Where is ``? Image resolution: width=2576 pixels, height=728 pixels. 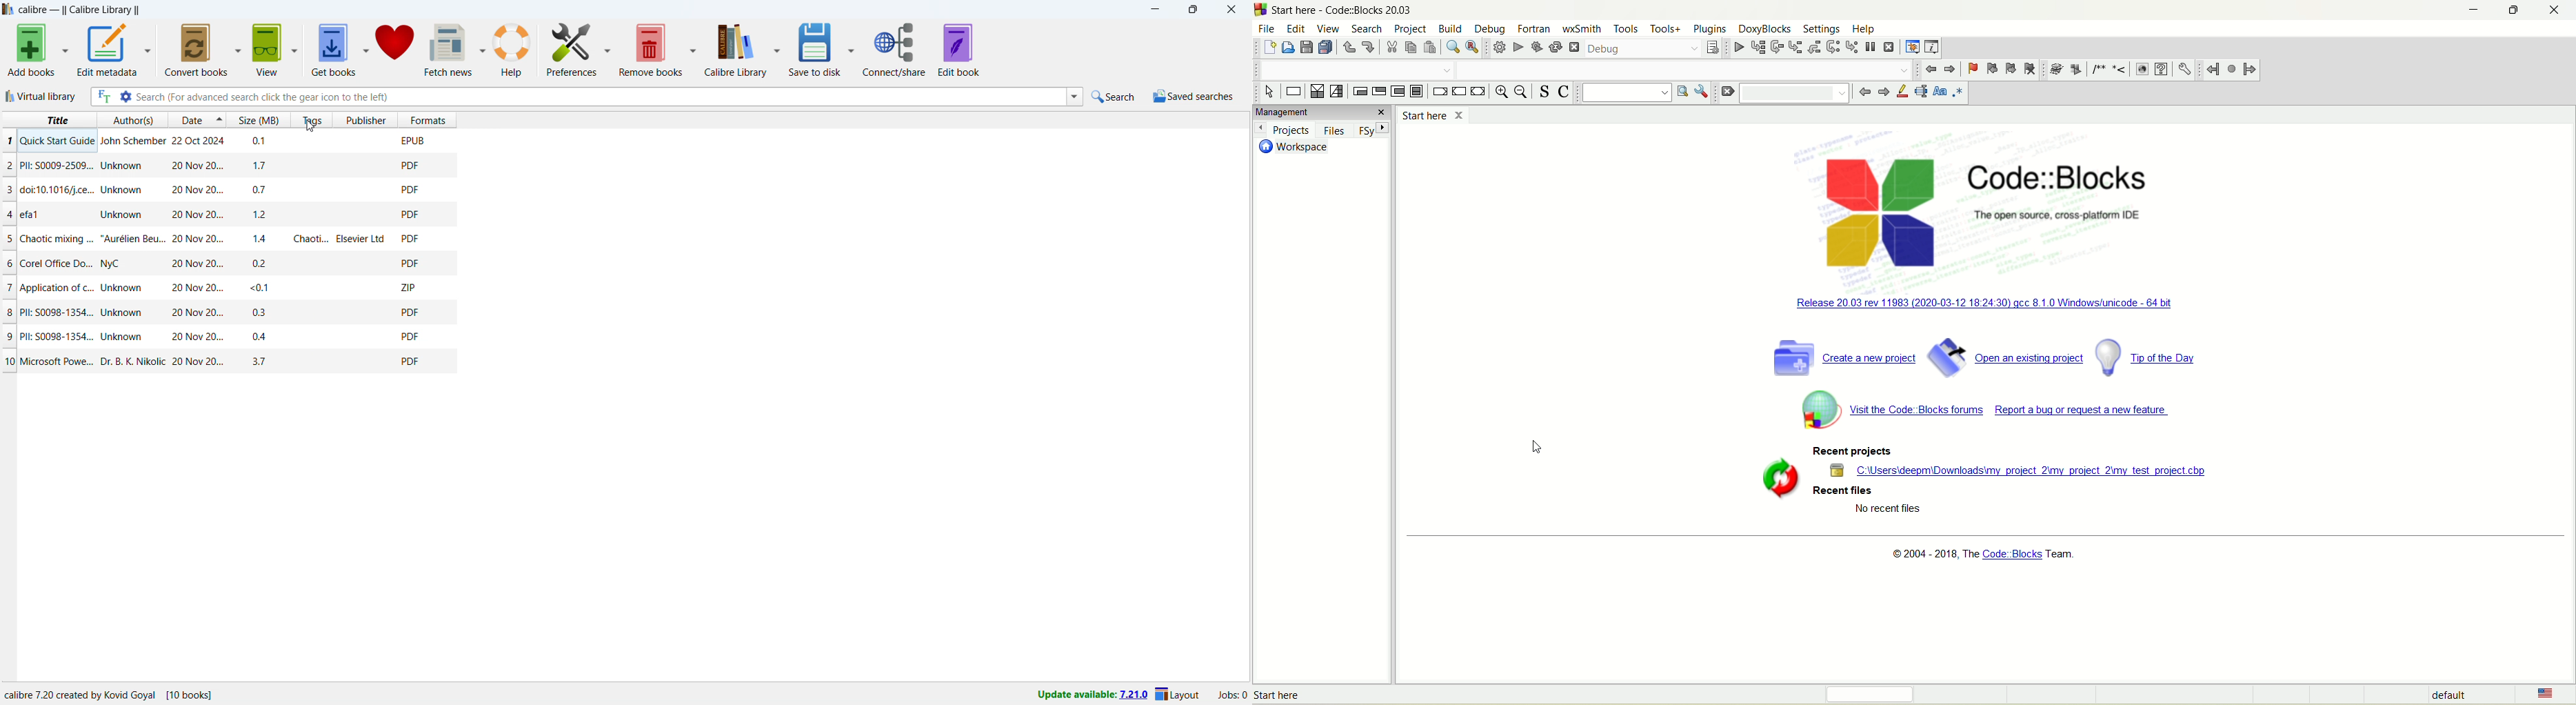  is located at coordinates (114, 691).